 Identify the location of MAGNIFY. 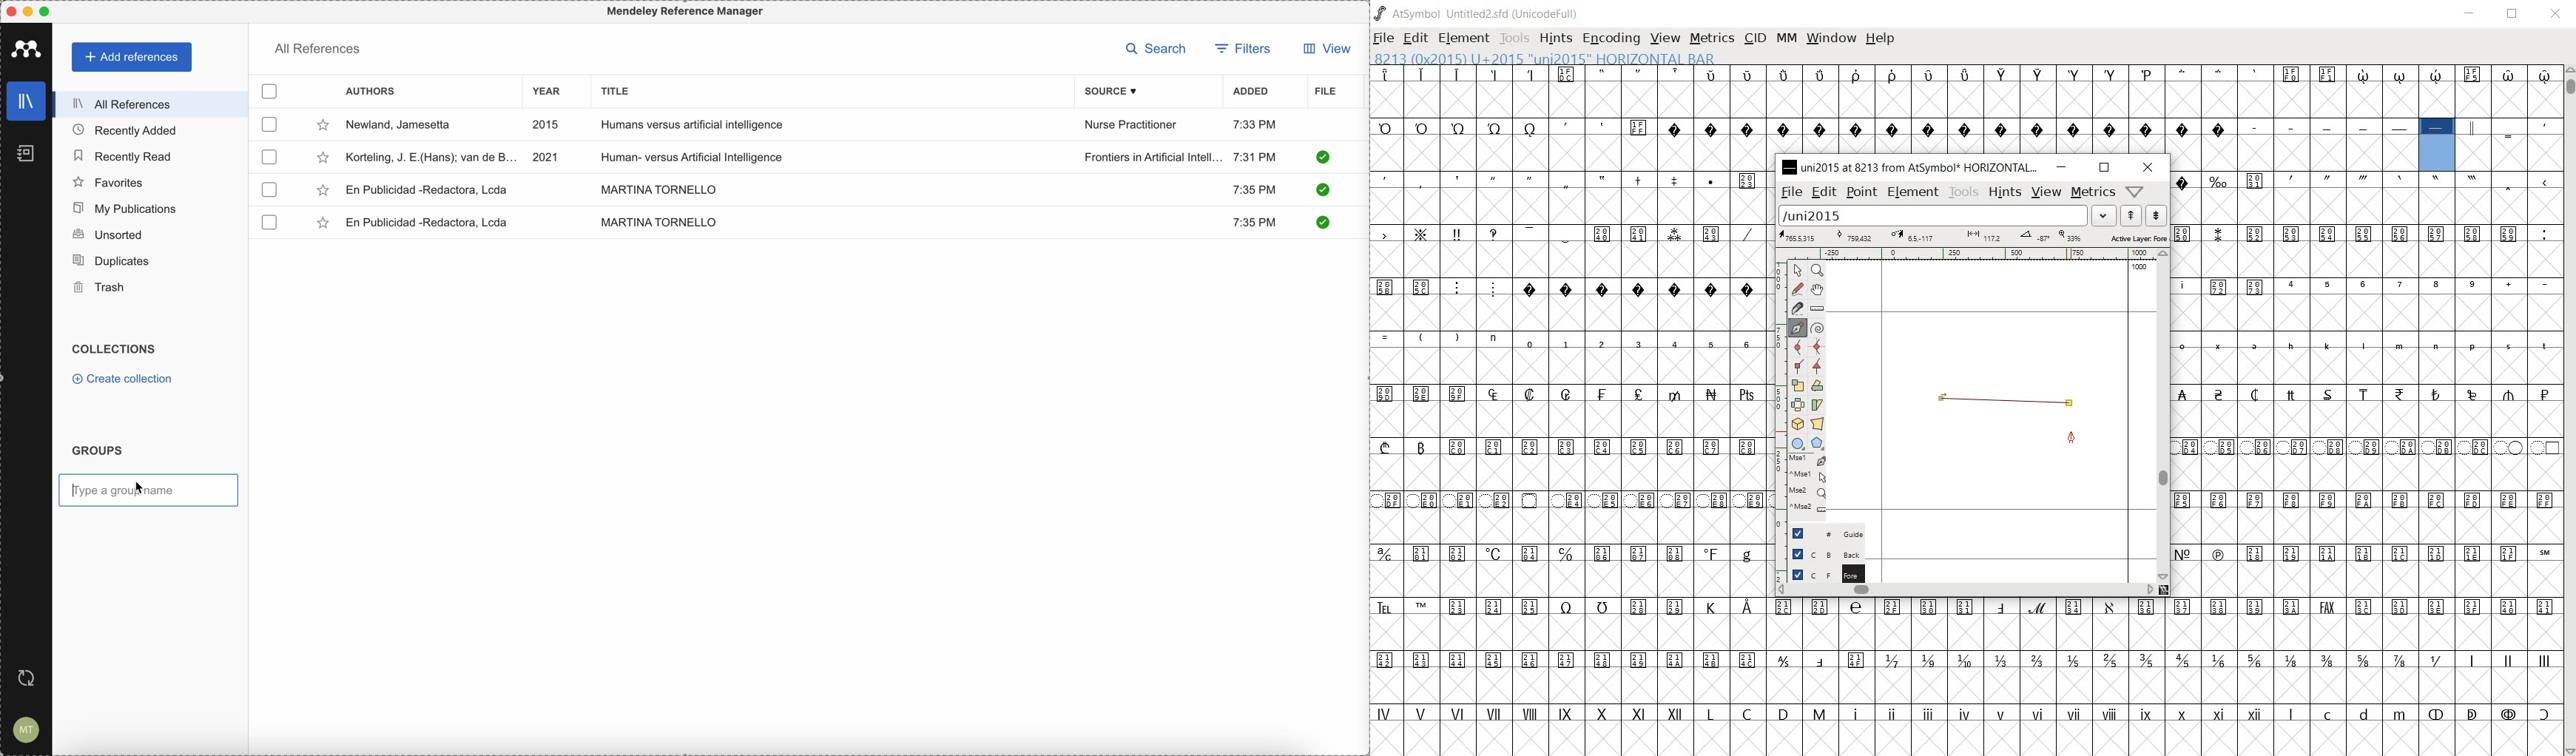
(1818, 270).